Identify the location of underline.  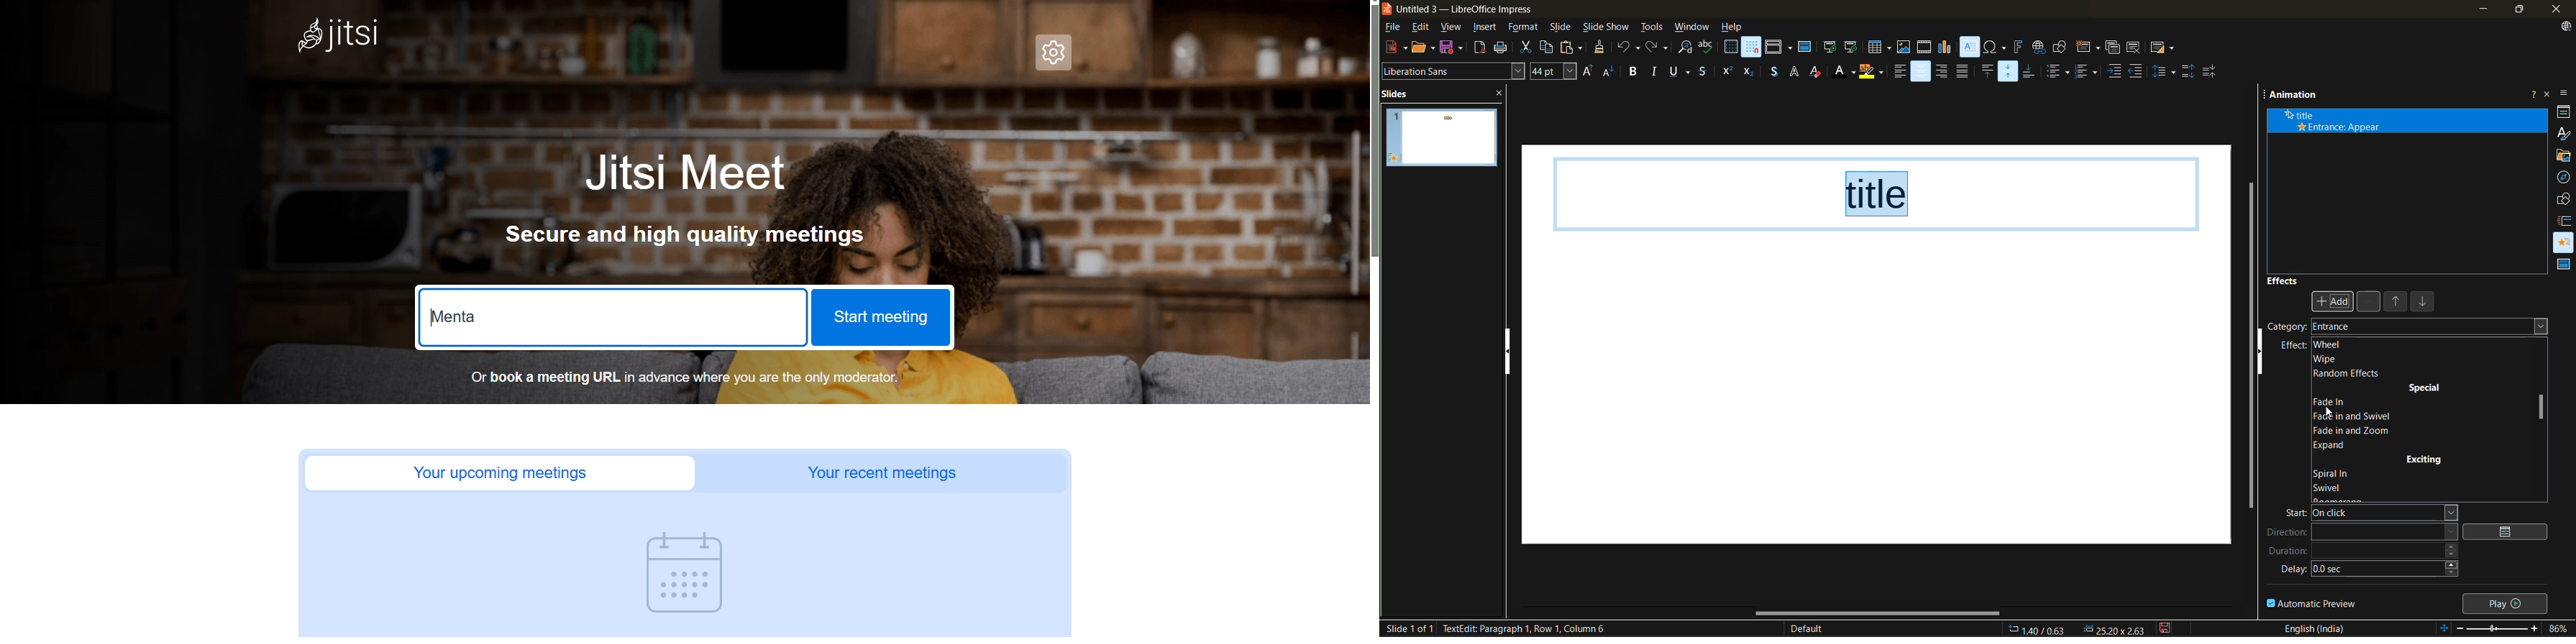
(1682, 72).